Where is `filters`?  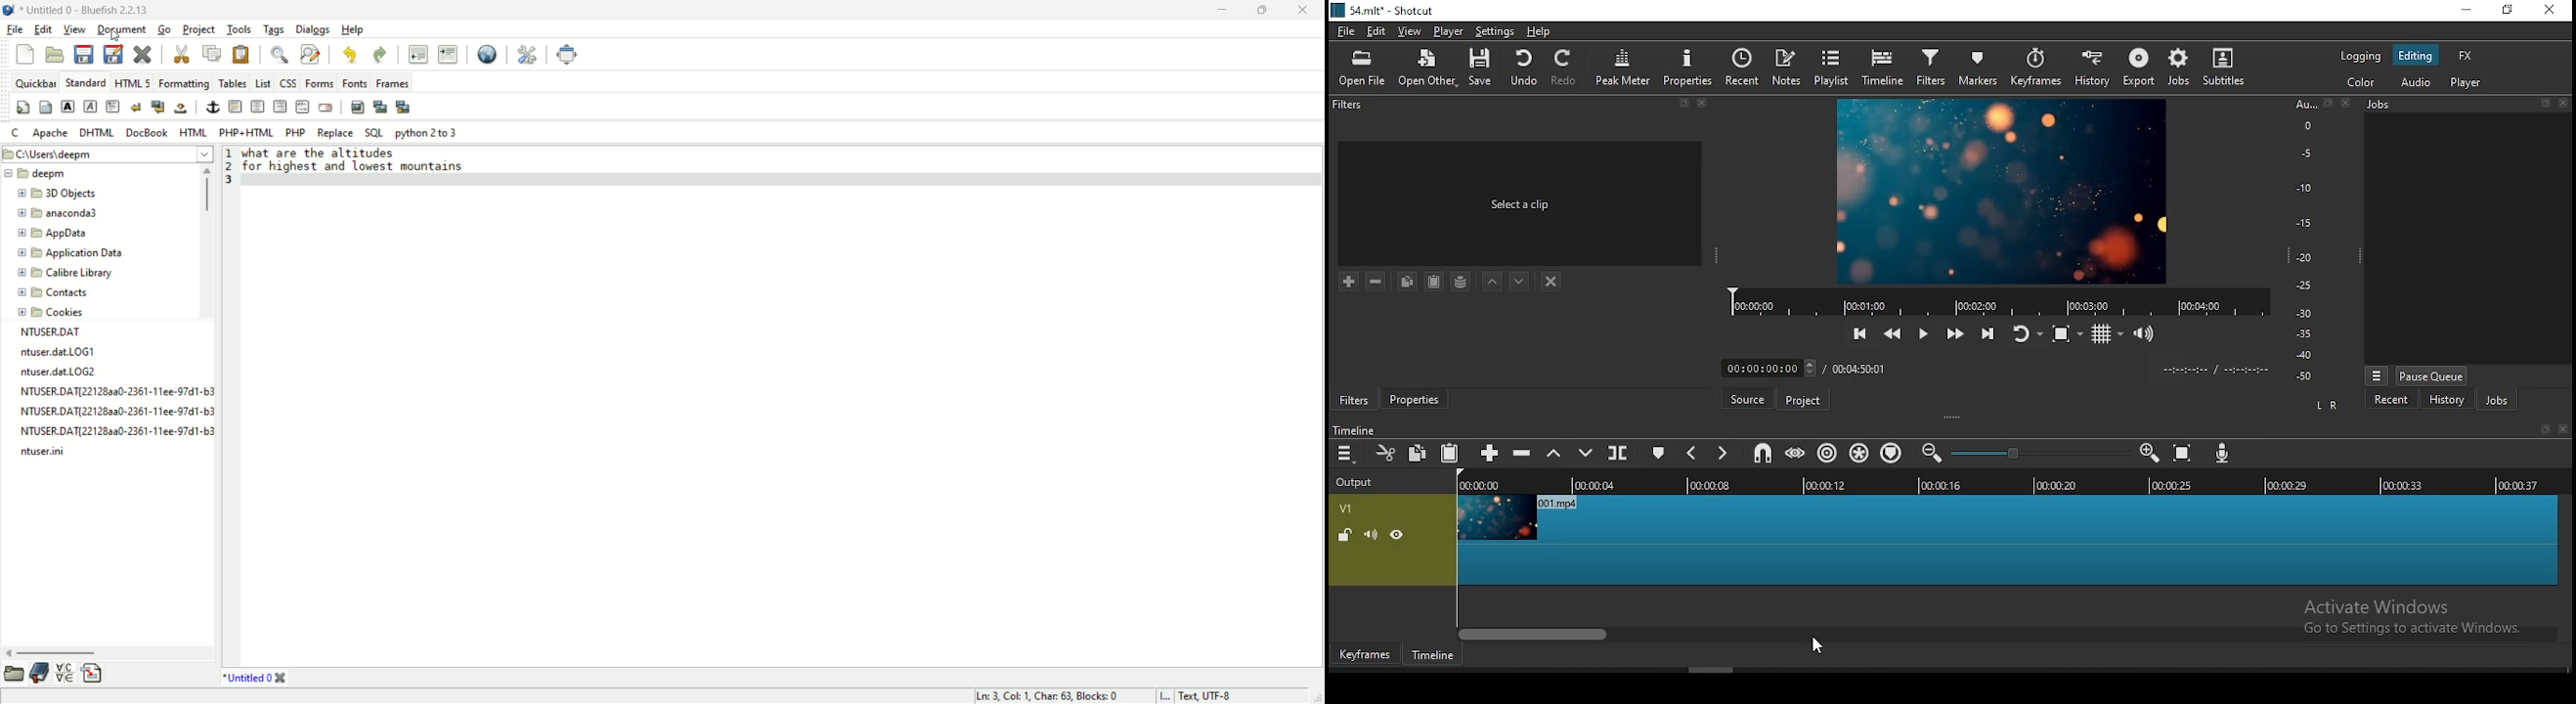 filters is located at coordinates (1354, 400).